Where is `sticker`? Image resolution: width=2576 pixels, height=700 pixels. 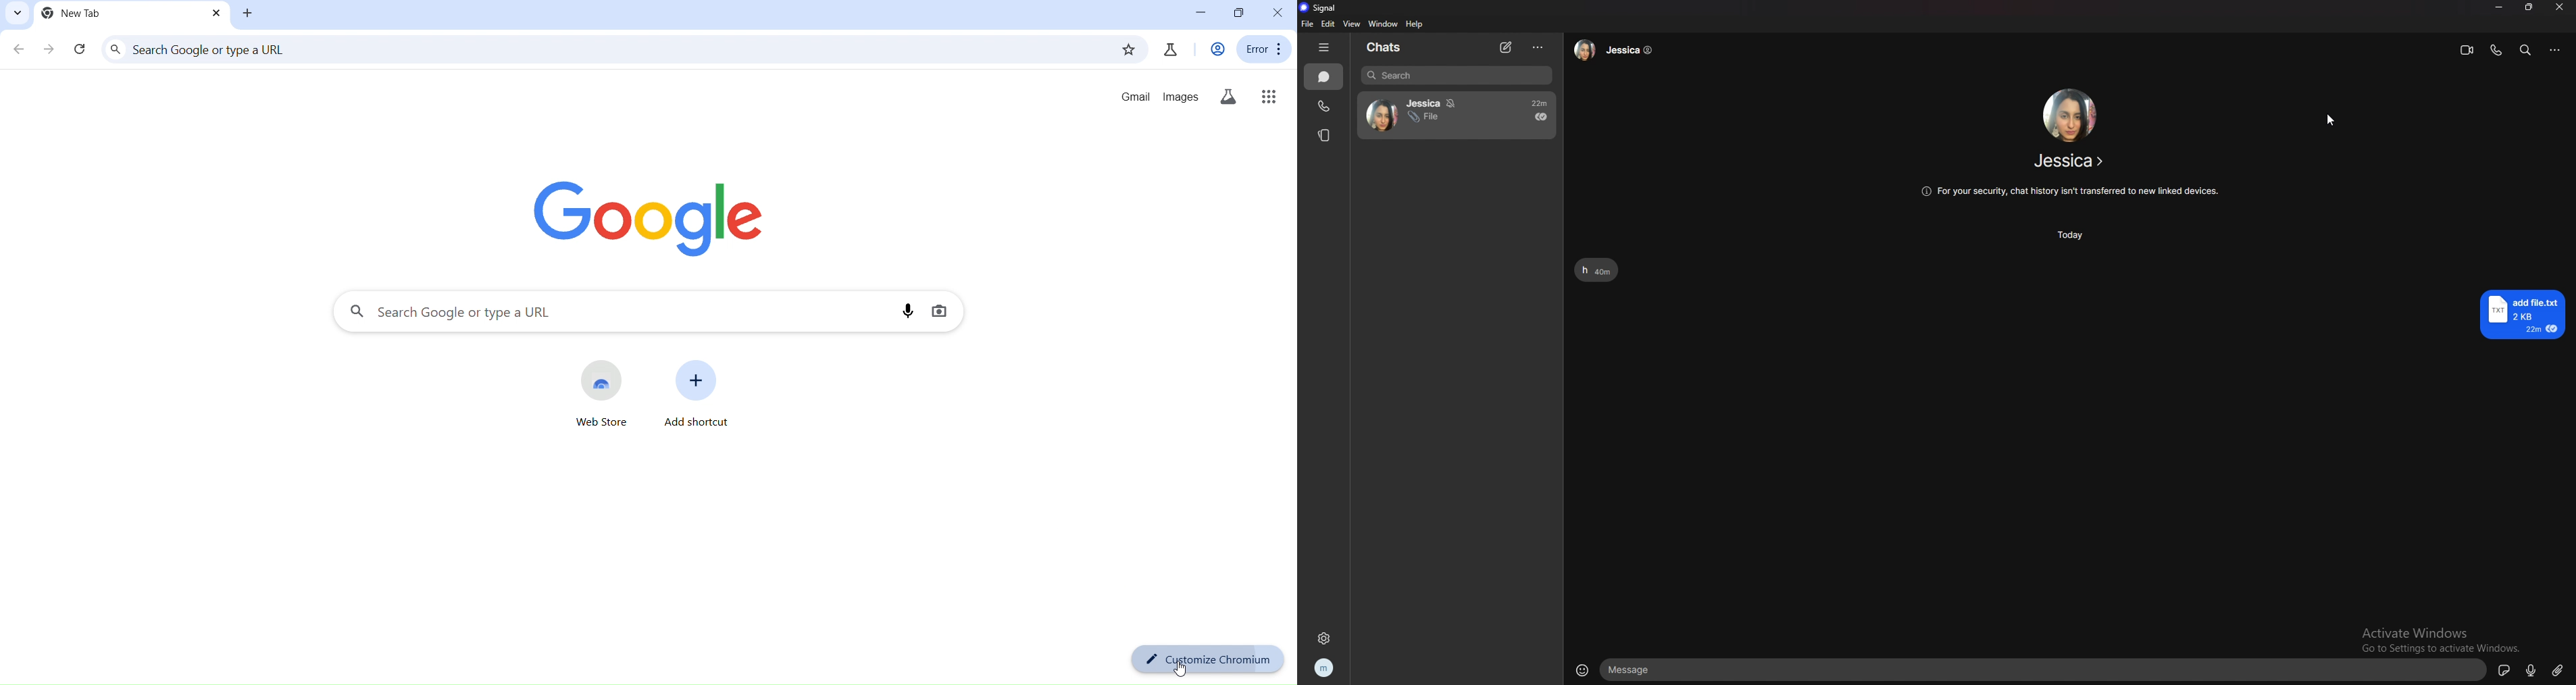
sticker is located at coordinates (2505, 669).